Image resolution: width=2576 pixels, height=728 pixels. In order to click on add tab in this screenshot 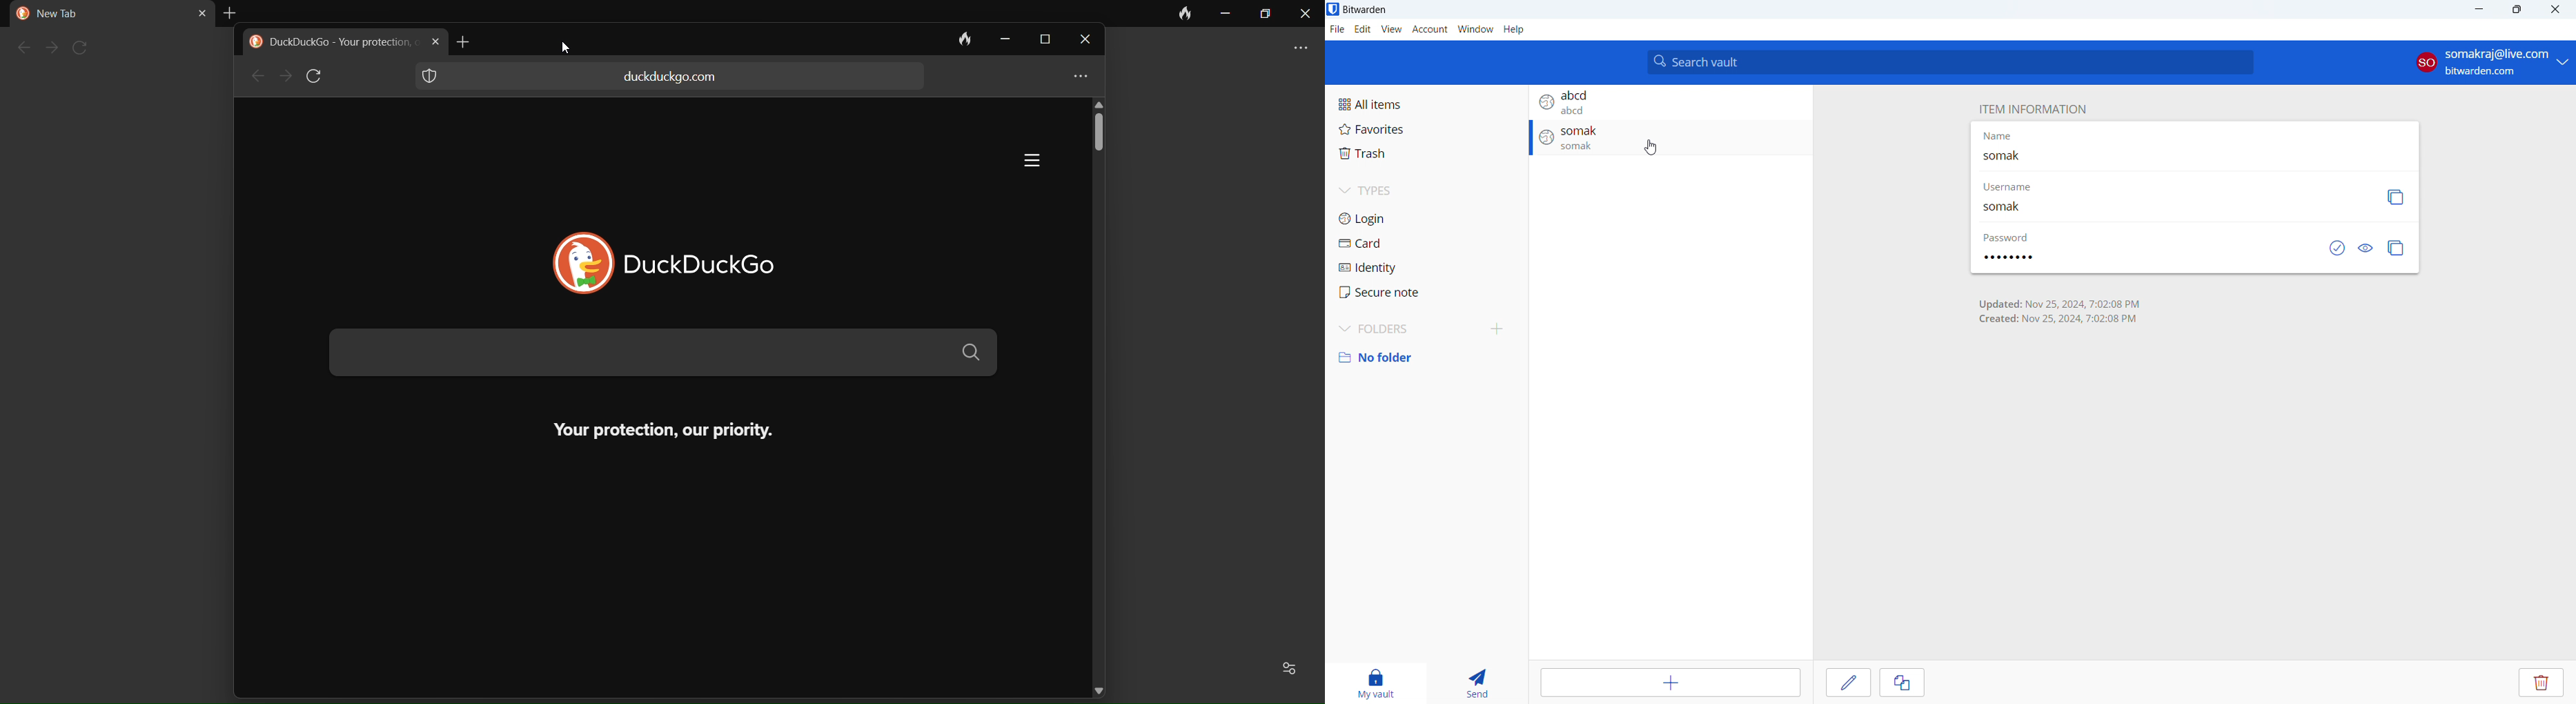, I will do `click(232, 11)`.